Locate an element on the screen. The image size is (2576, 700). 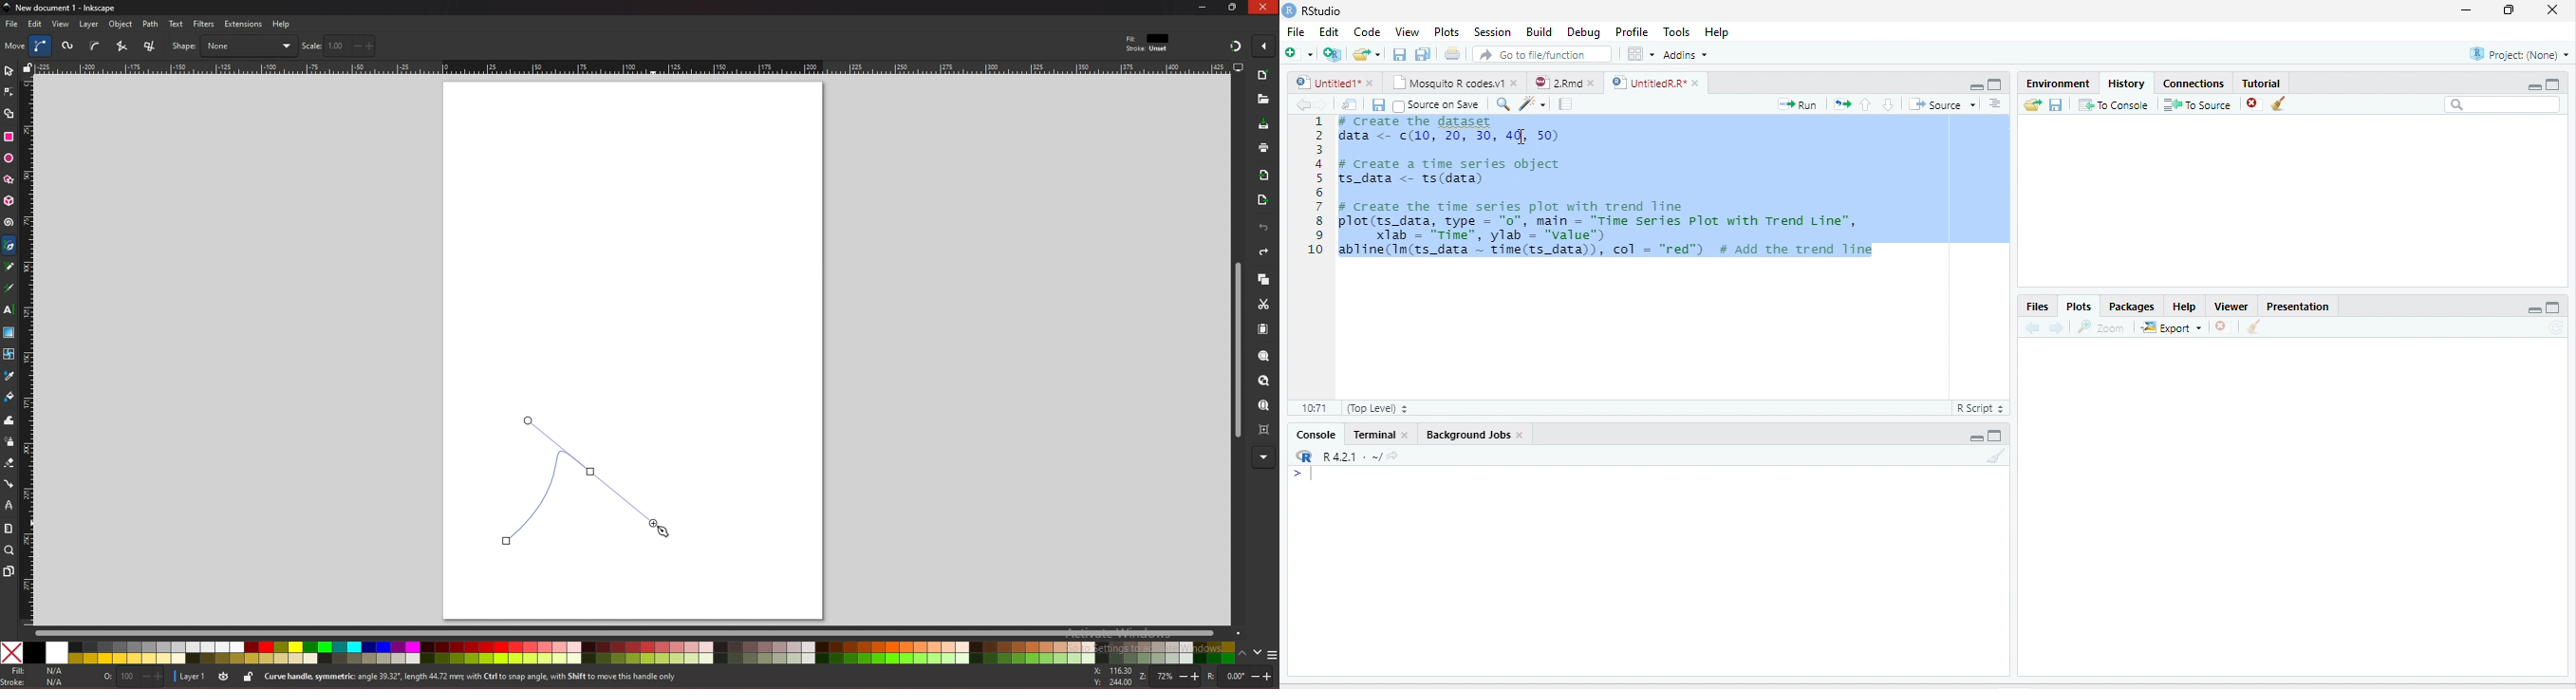
Clear all plots is located at coordinates (2254, 326).